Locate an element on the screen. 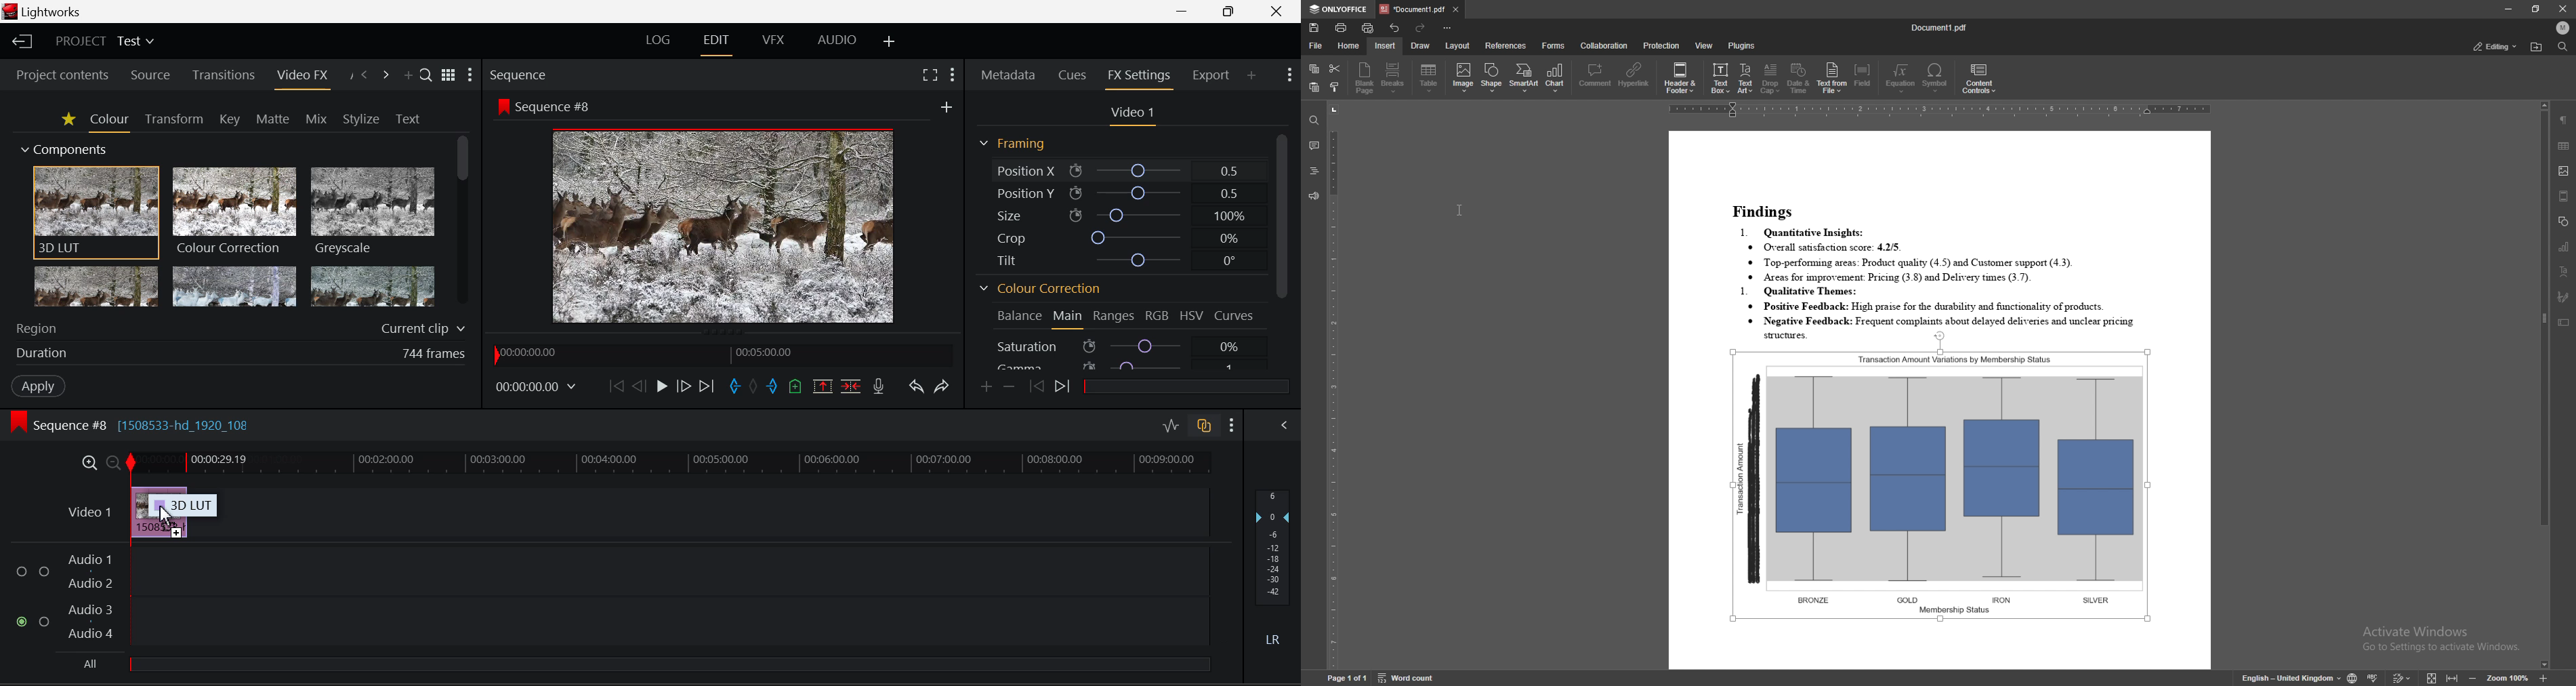  Redo is located at coordinates (942, 388).